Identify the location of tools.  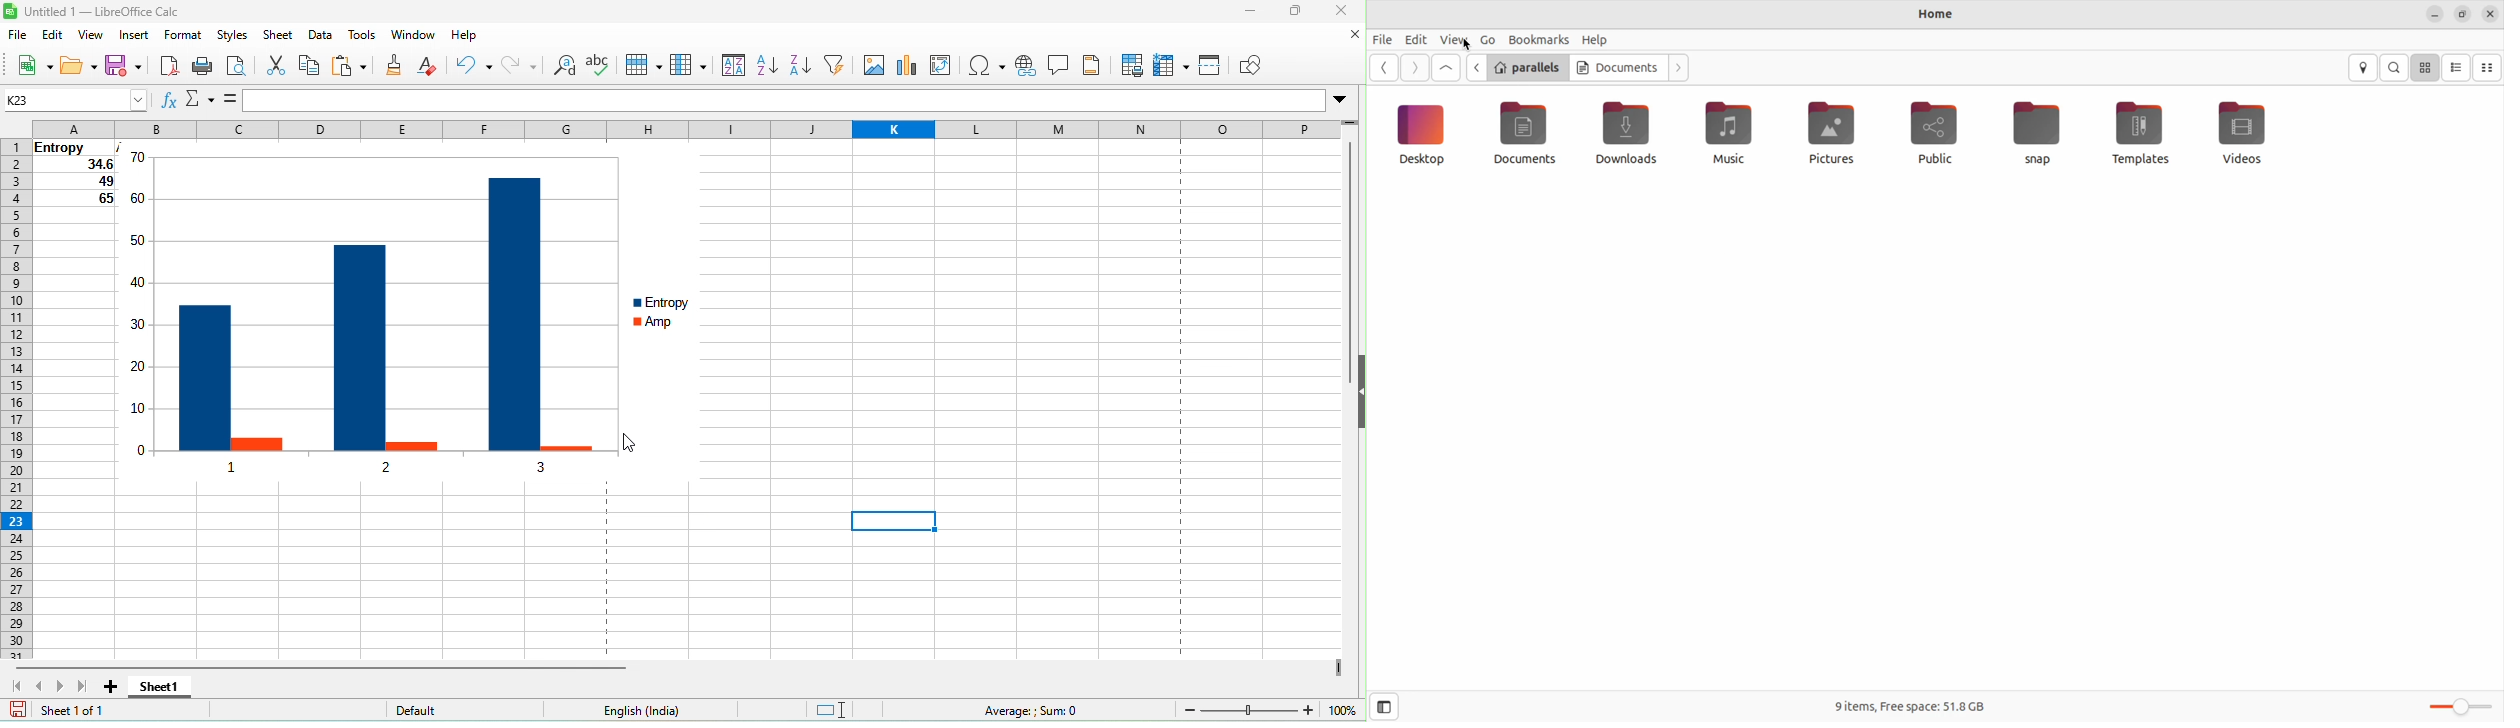
(361, 38).